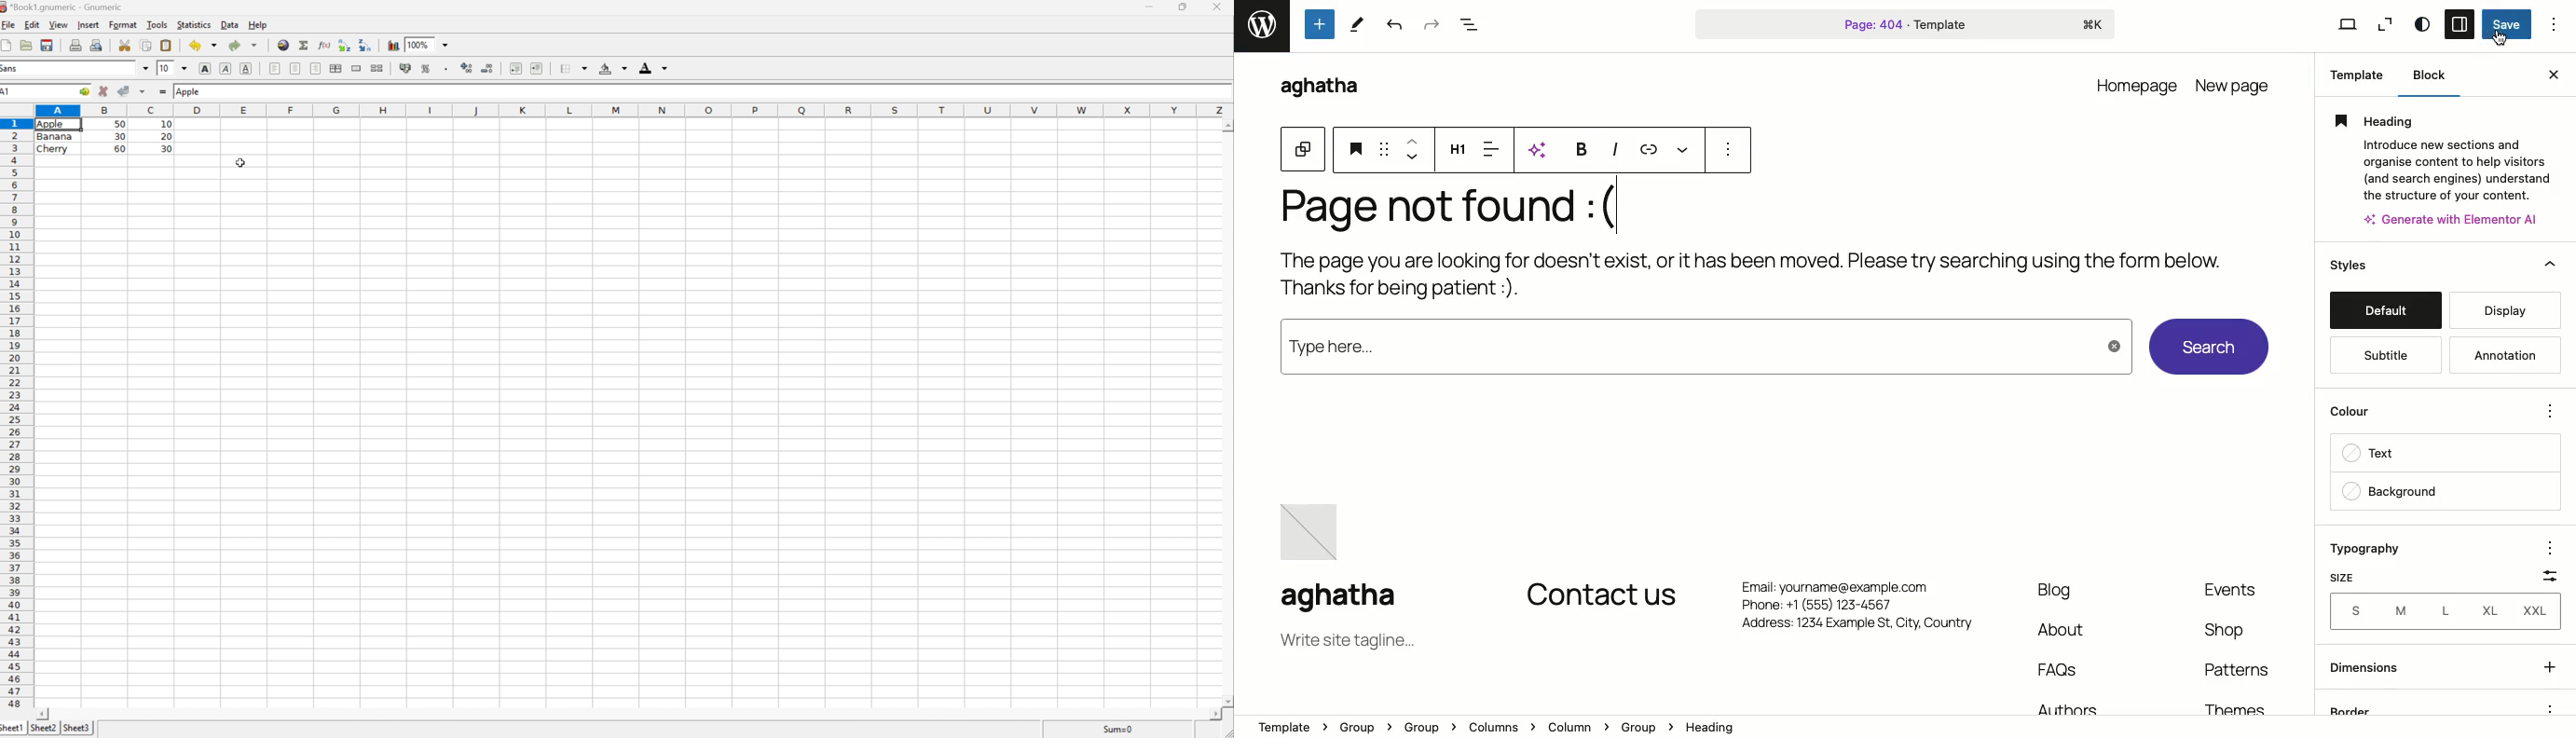 The height and width of the screenshot is (756, 2576). What do you see at coordinates (356, 67) in the screenshot?
I see `merge a range of cell` at bounding box center [356, 67].